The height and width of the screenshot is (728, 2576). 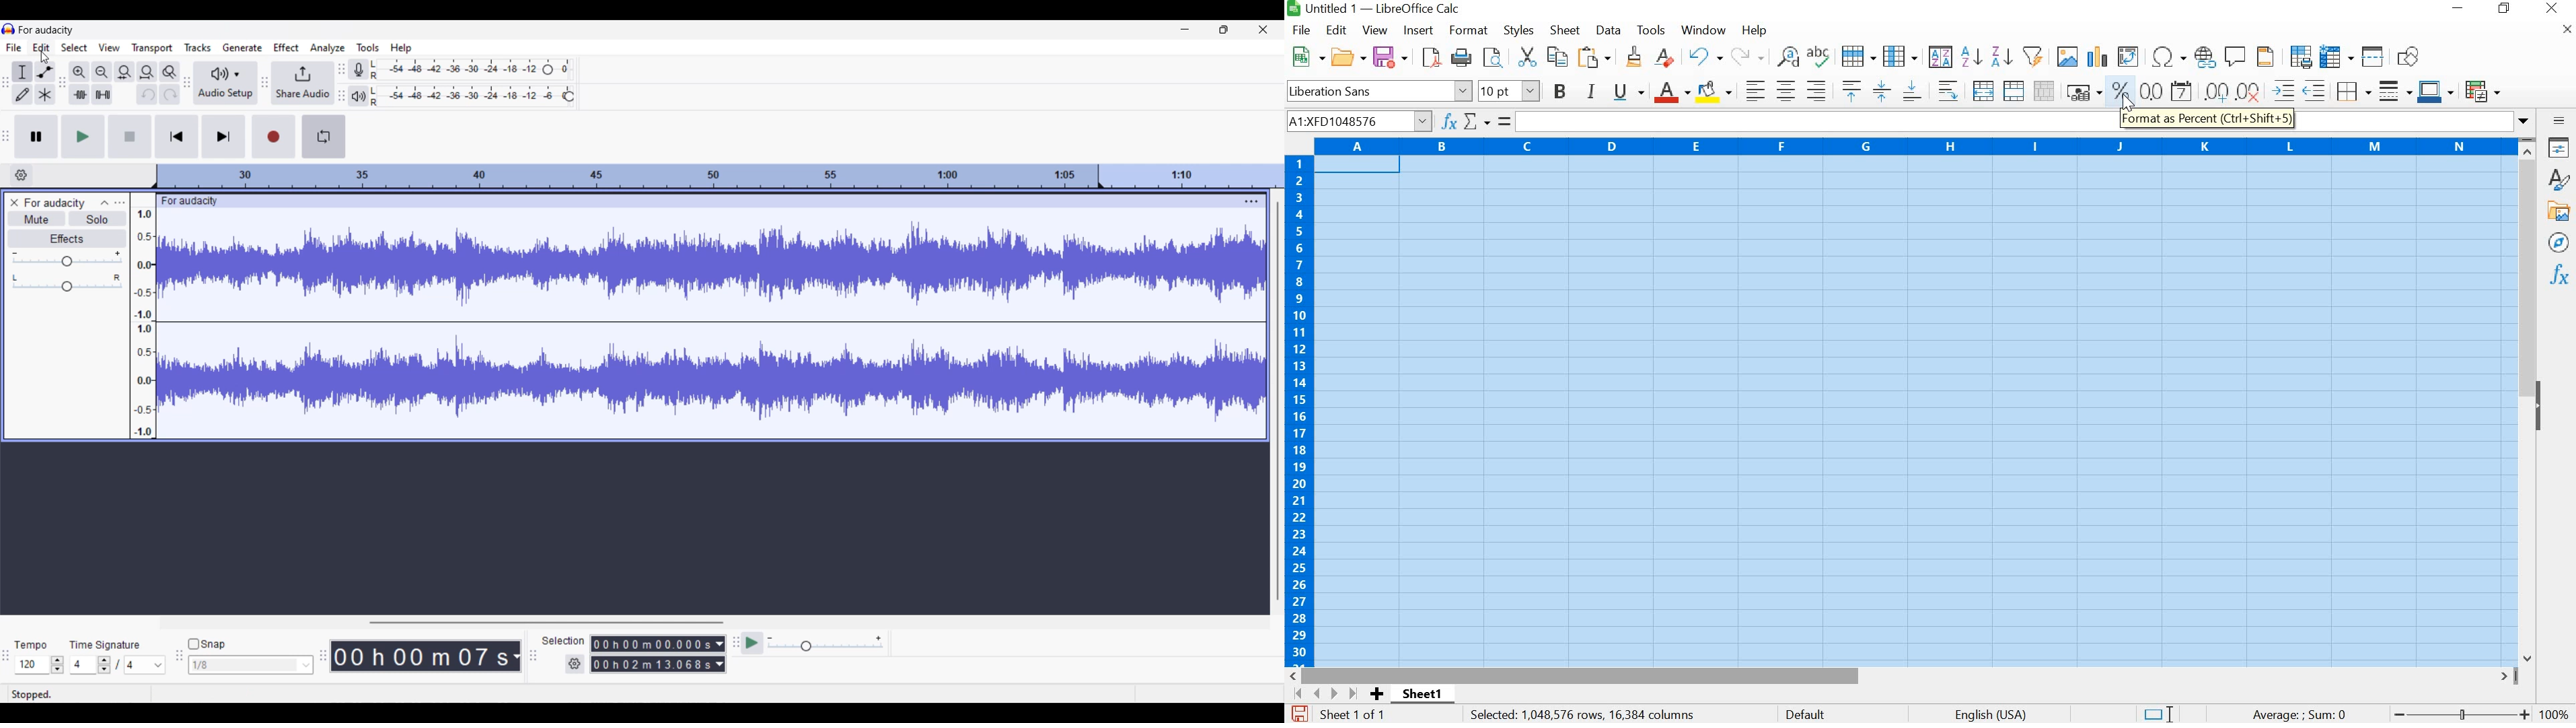 What do you see at coordinates (1859, 56) in the screenshot?
I see `ROW` at bounding box center [1859, 56].